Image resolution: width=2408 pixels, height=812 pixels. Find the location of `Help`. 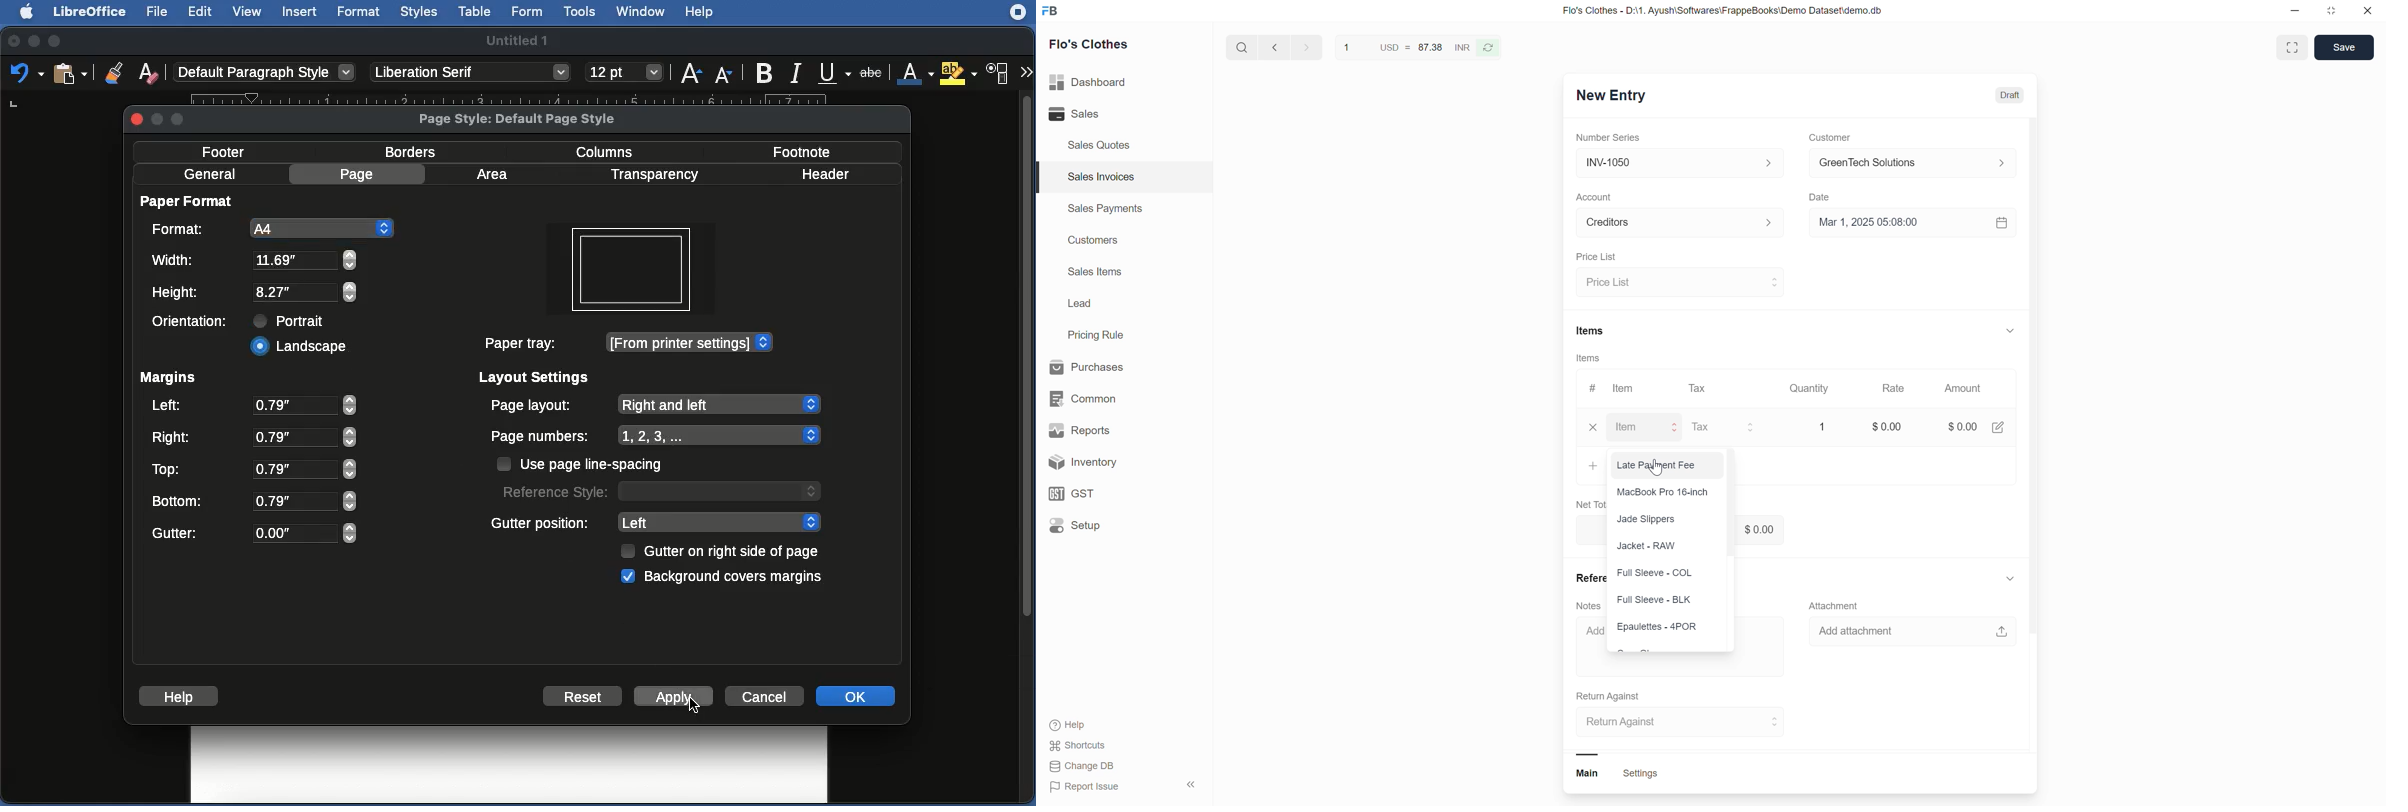

Help is located at coordinates (1093, 725).